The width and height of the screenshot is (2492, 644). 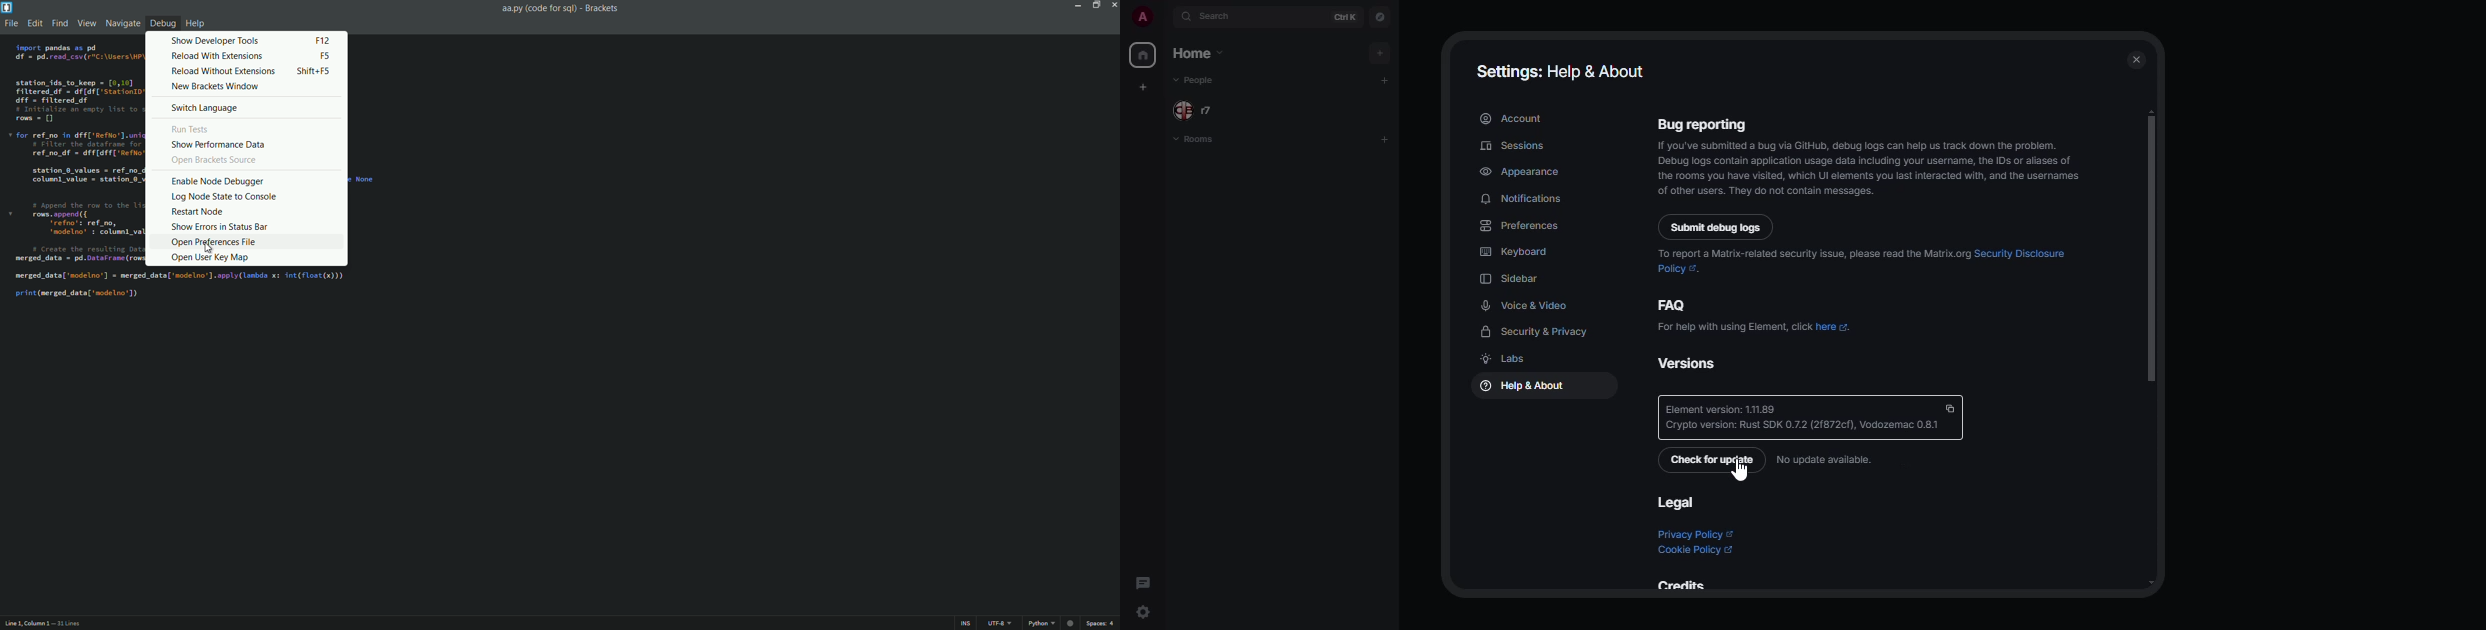 I want to click on quick settings, so click(x=1143, y=613).